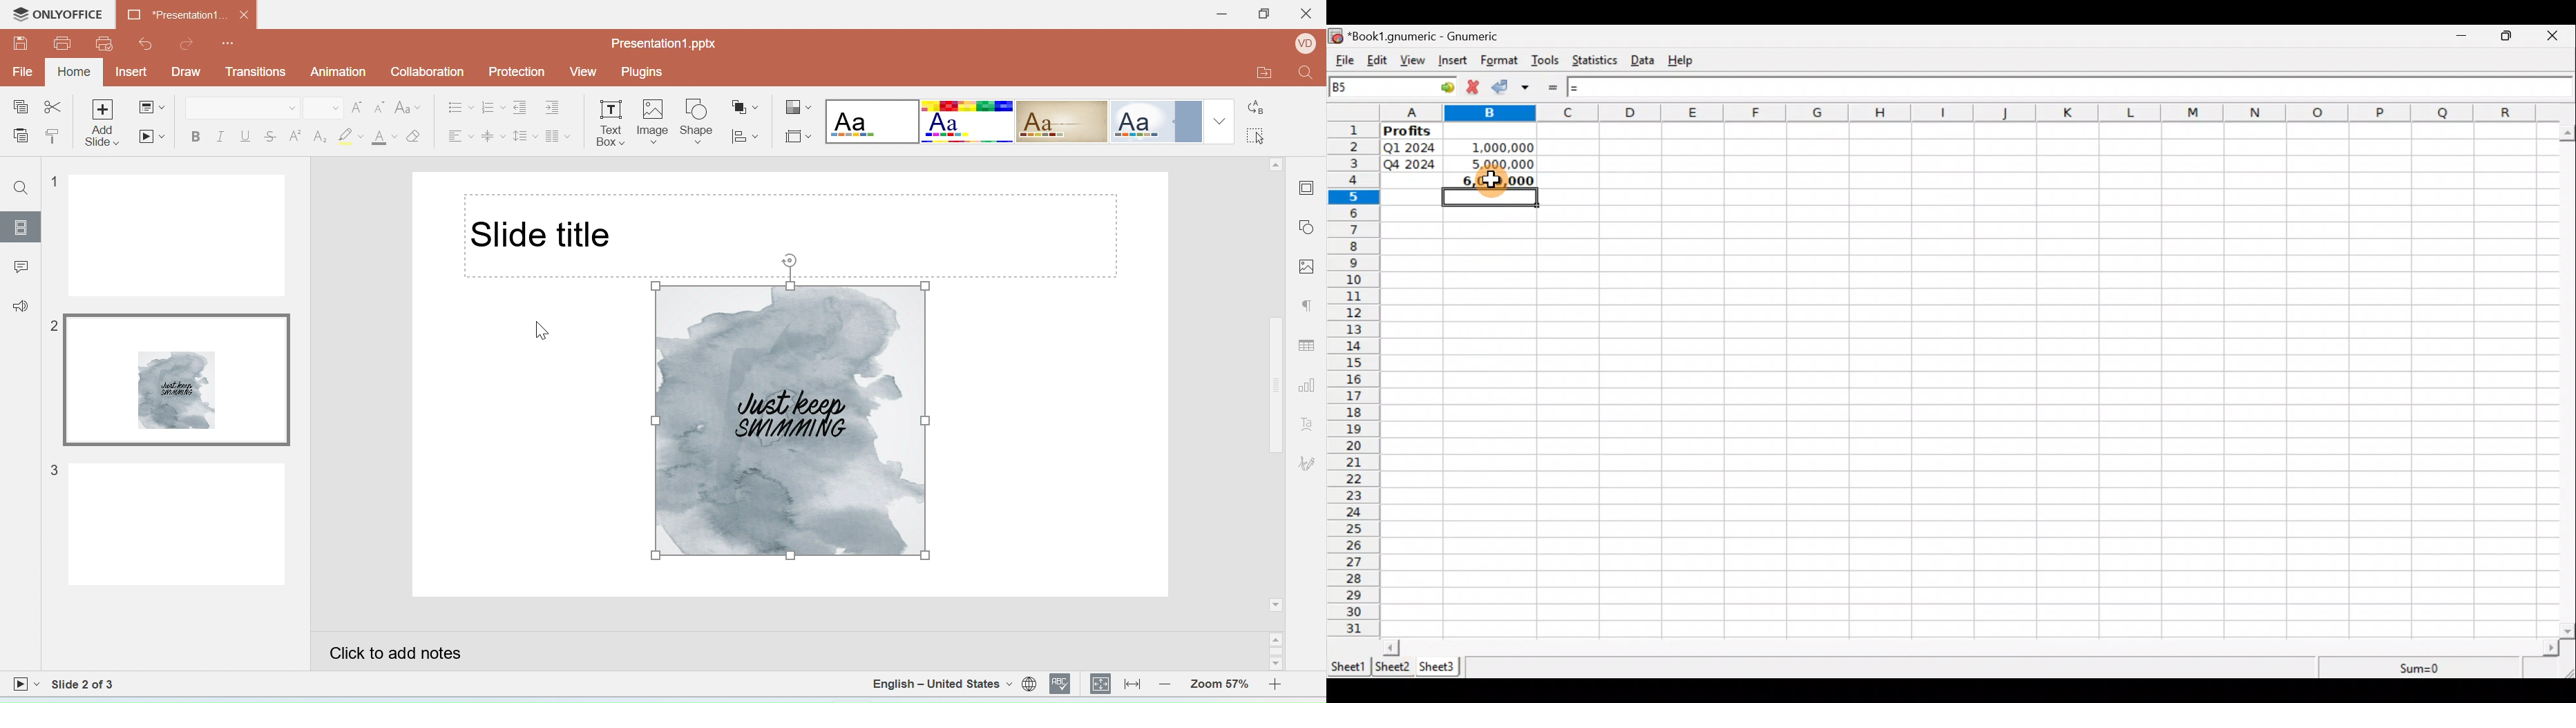  What do you see at coordinates (1220, 121) in the screenshot?
I see `Drop down` at bounding box center [1220, 121].